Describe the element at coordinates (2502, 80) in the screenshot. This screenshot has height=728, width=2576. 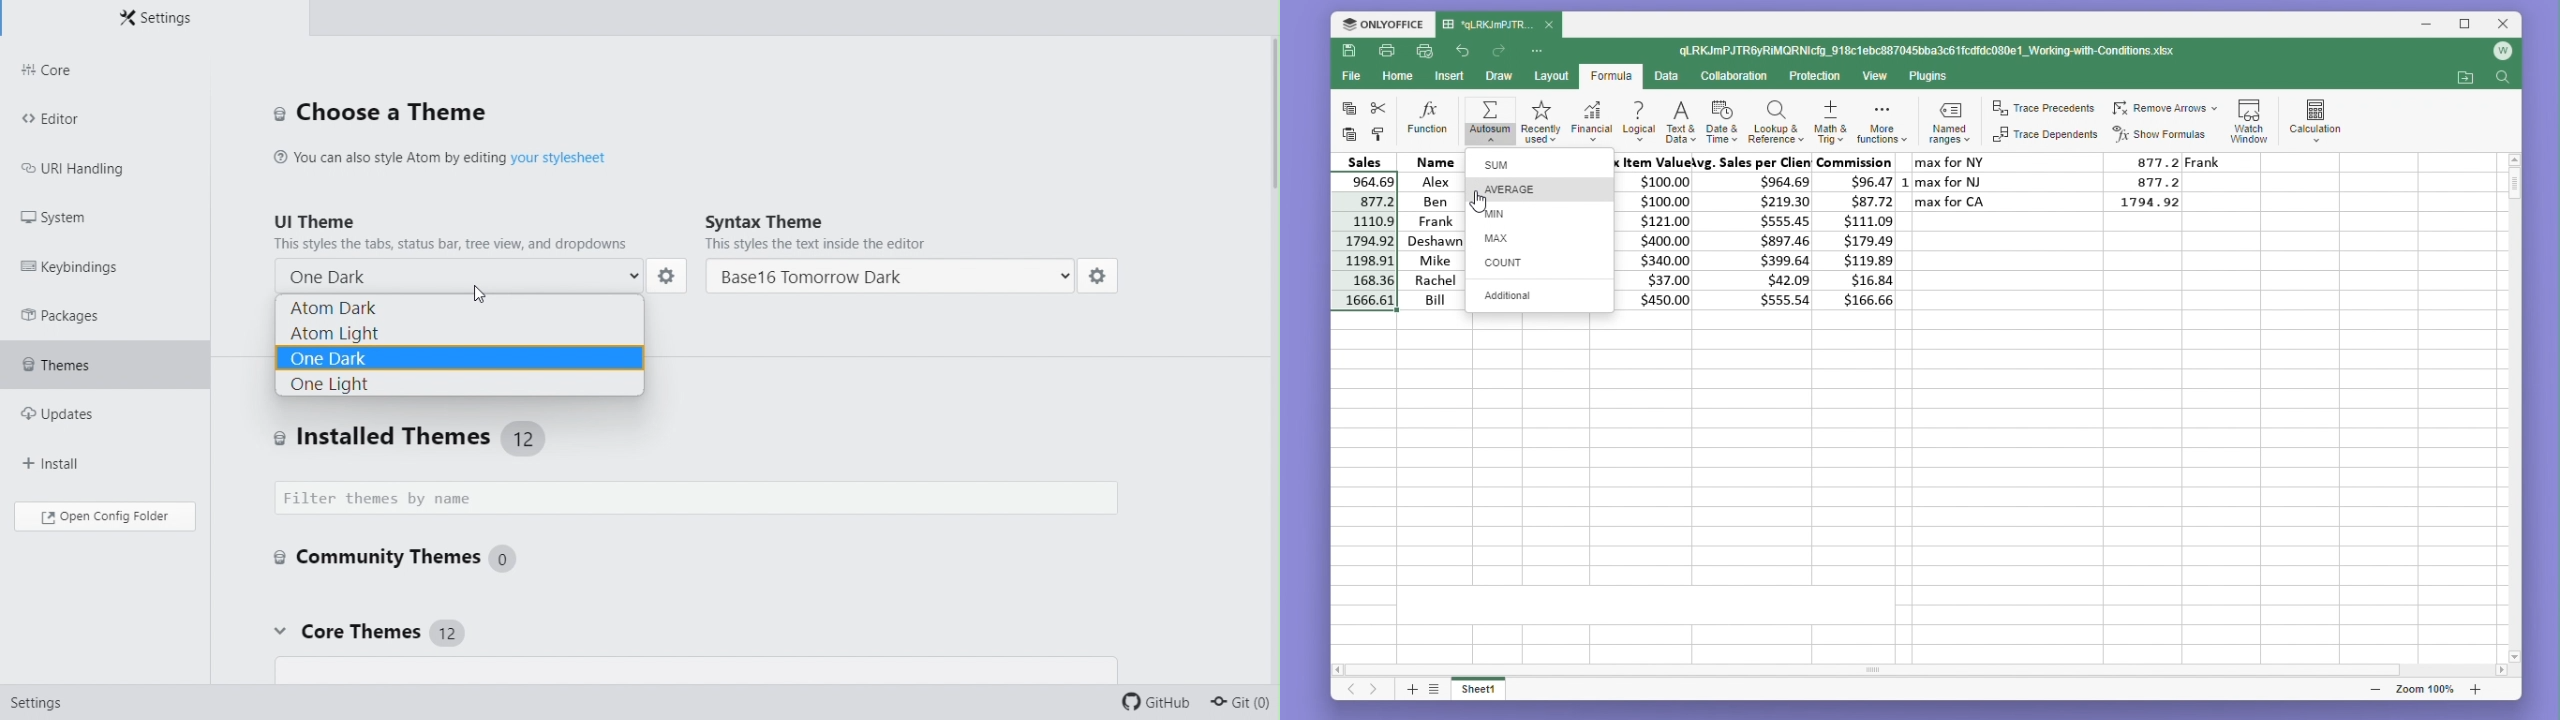
I see `Find` at that location.